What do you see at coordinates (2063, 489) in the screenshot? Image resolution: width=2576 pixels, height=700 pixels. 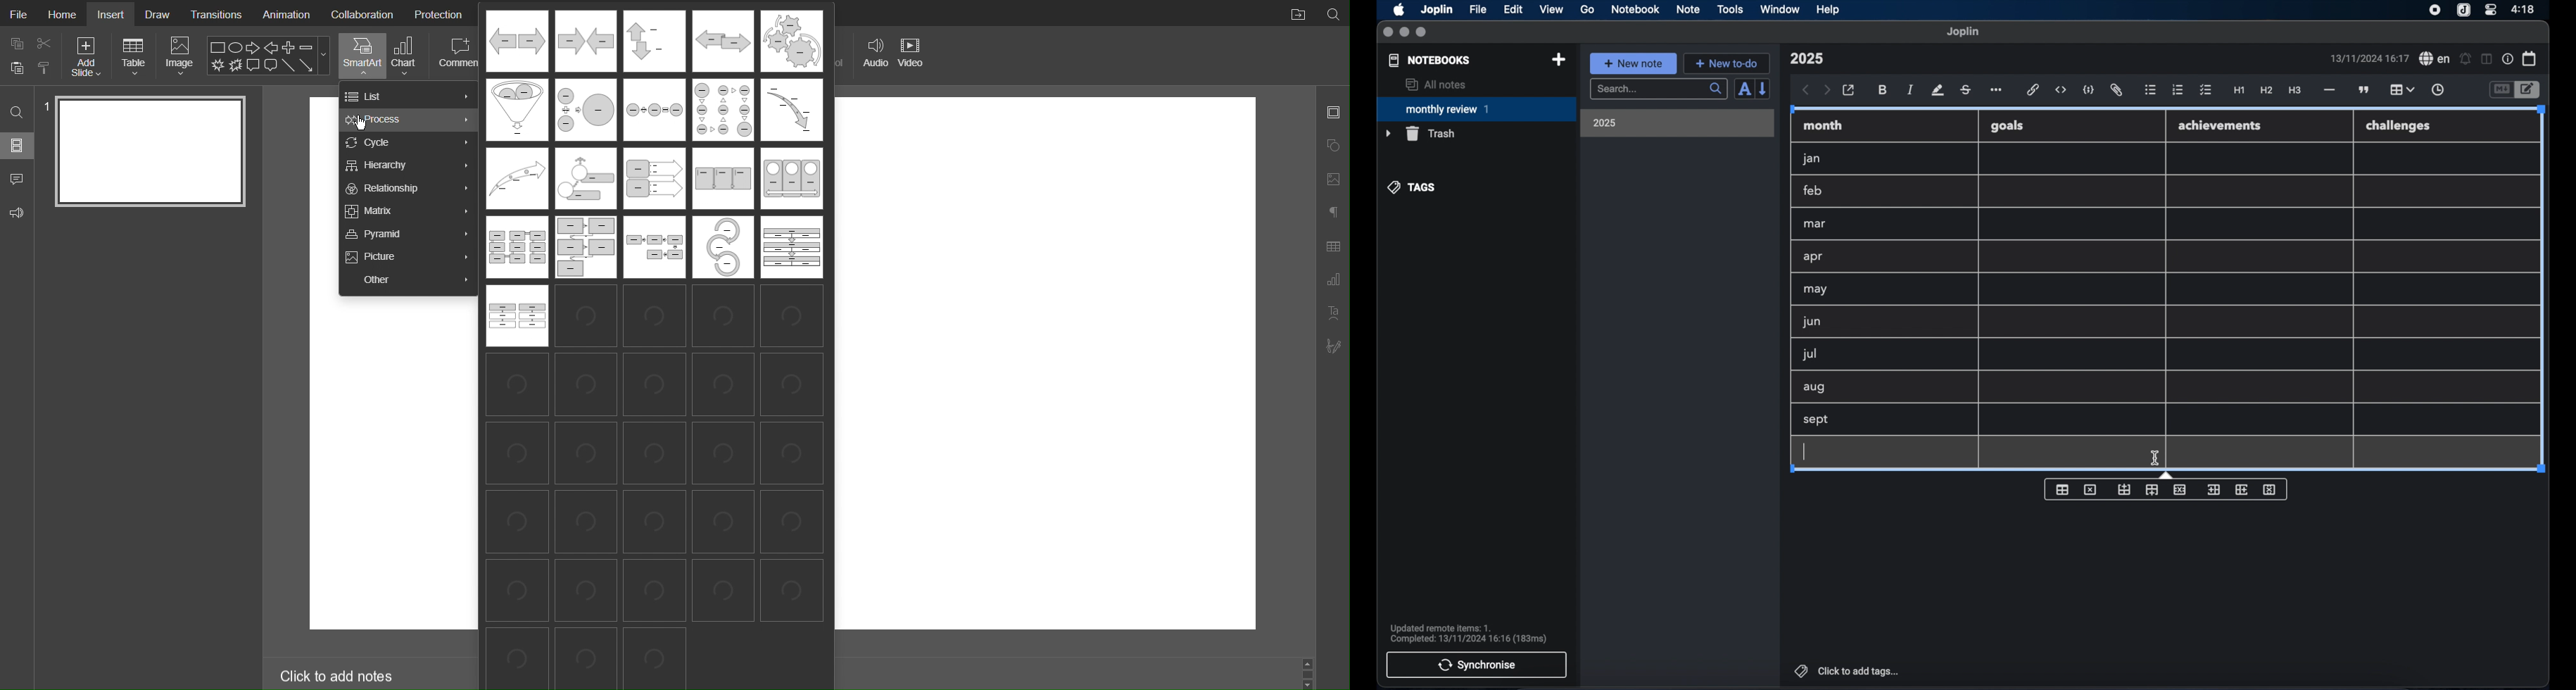 I see `insert table` at bounding box center [2063, 489].